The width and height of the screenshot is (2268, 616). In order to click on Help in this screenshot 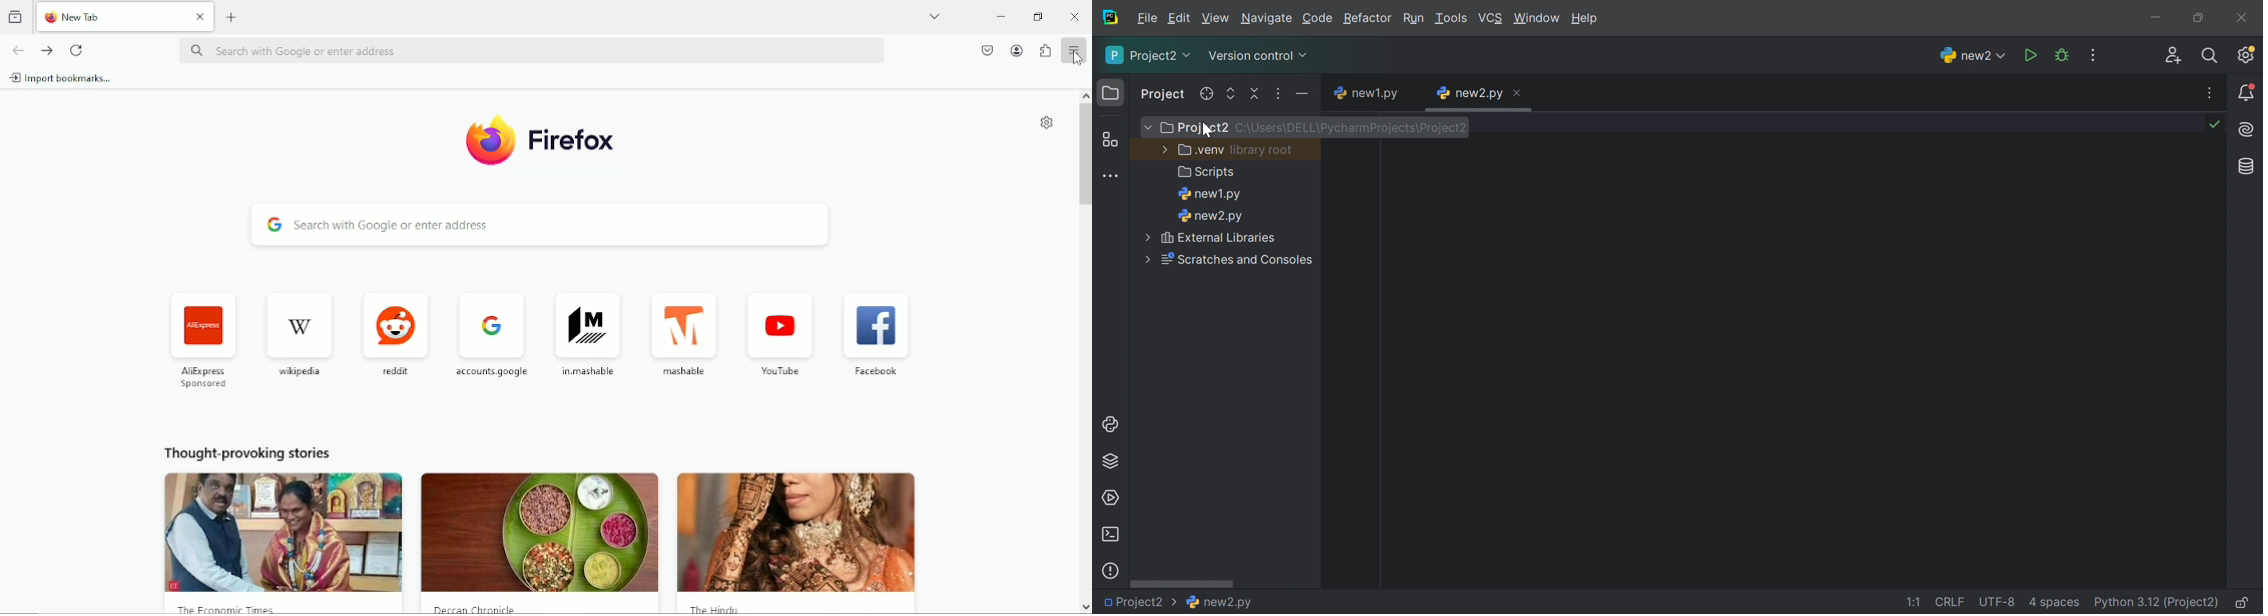, I will do `click(1583, 16)`.